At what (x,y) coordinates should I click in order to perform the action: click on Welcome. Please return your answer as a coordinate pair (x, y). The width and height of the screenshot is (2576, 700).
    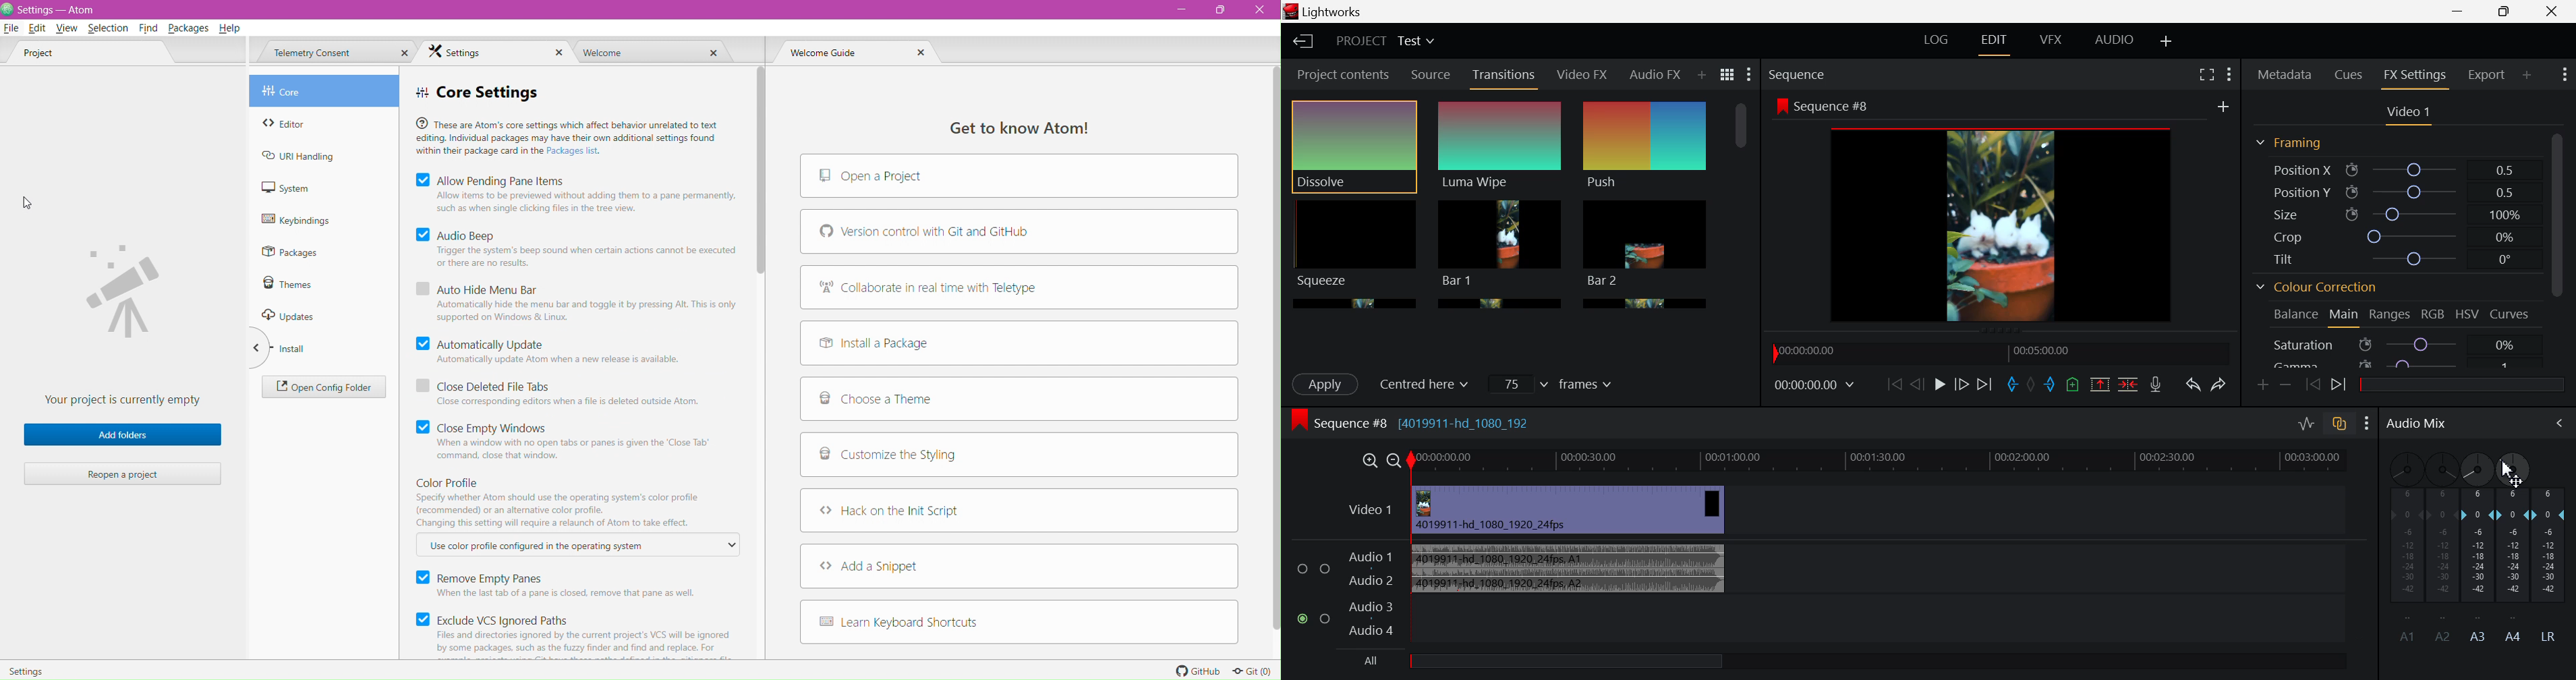
    Looking at the image, I should click on (602, 53).